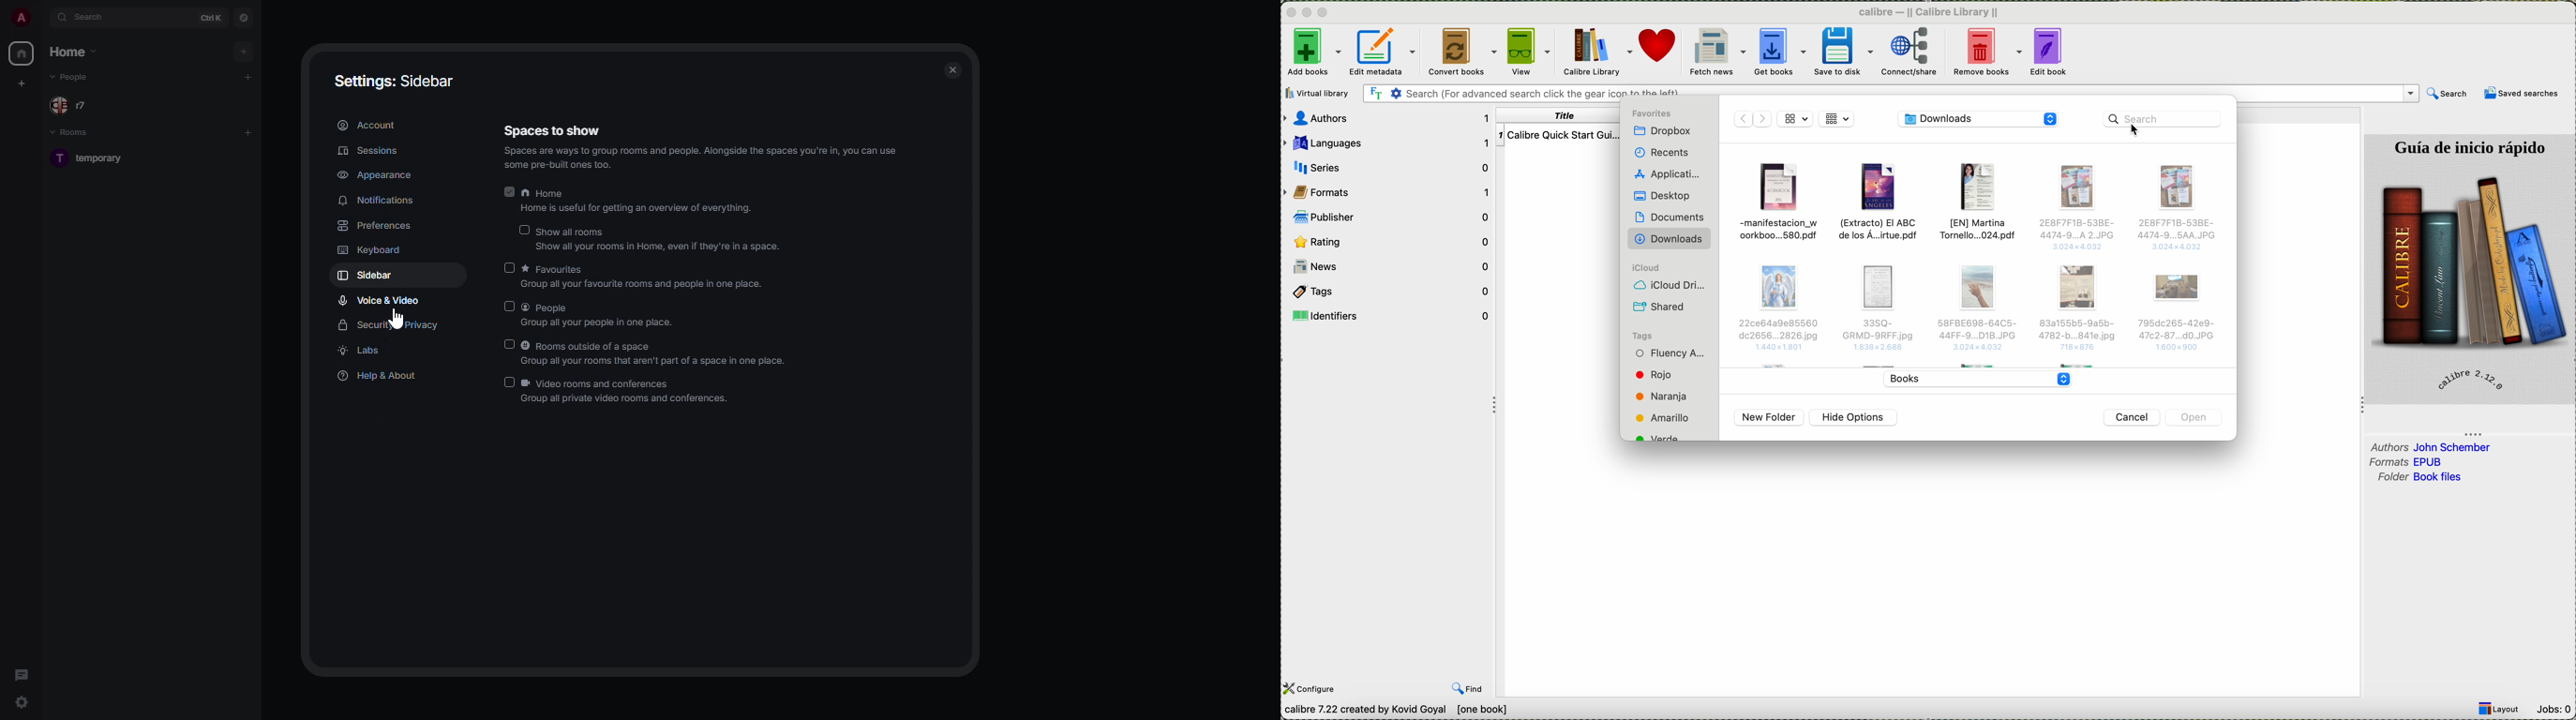  I want to click on folder, so click(2423, 478).